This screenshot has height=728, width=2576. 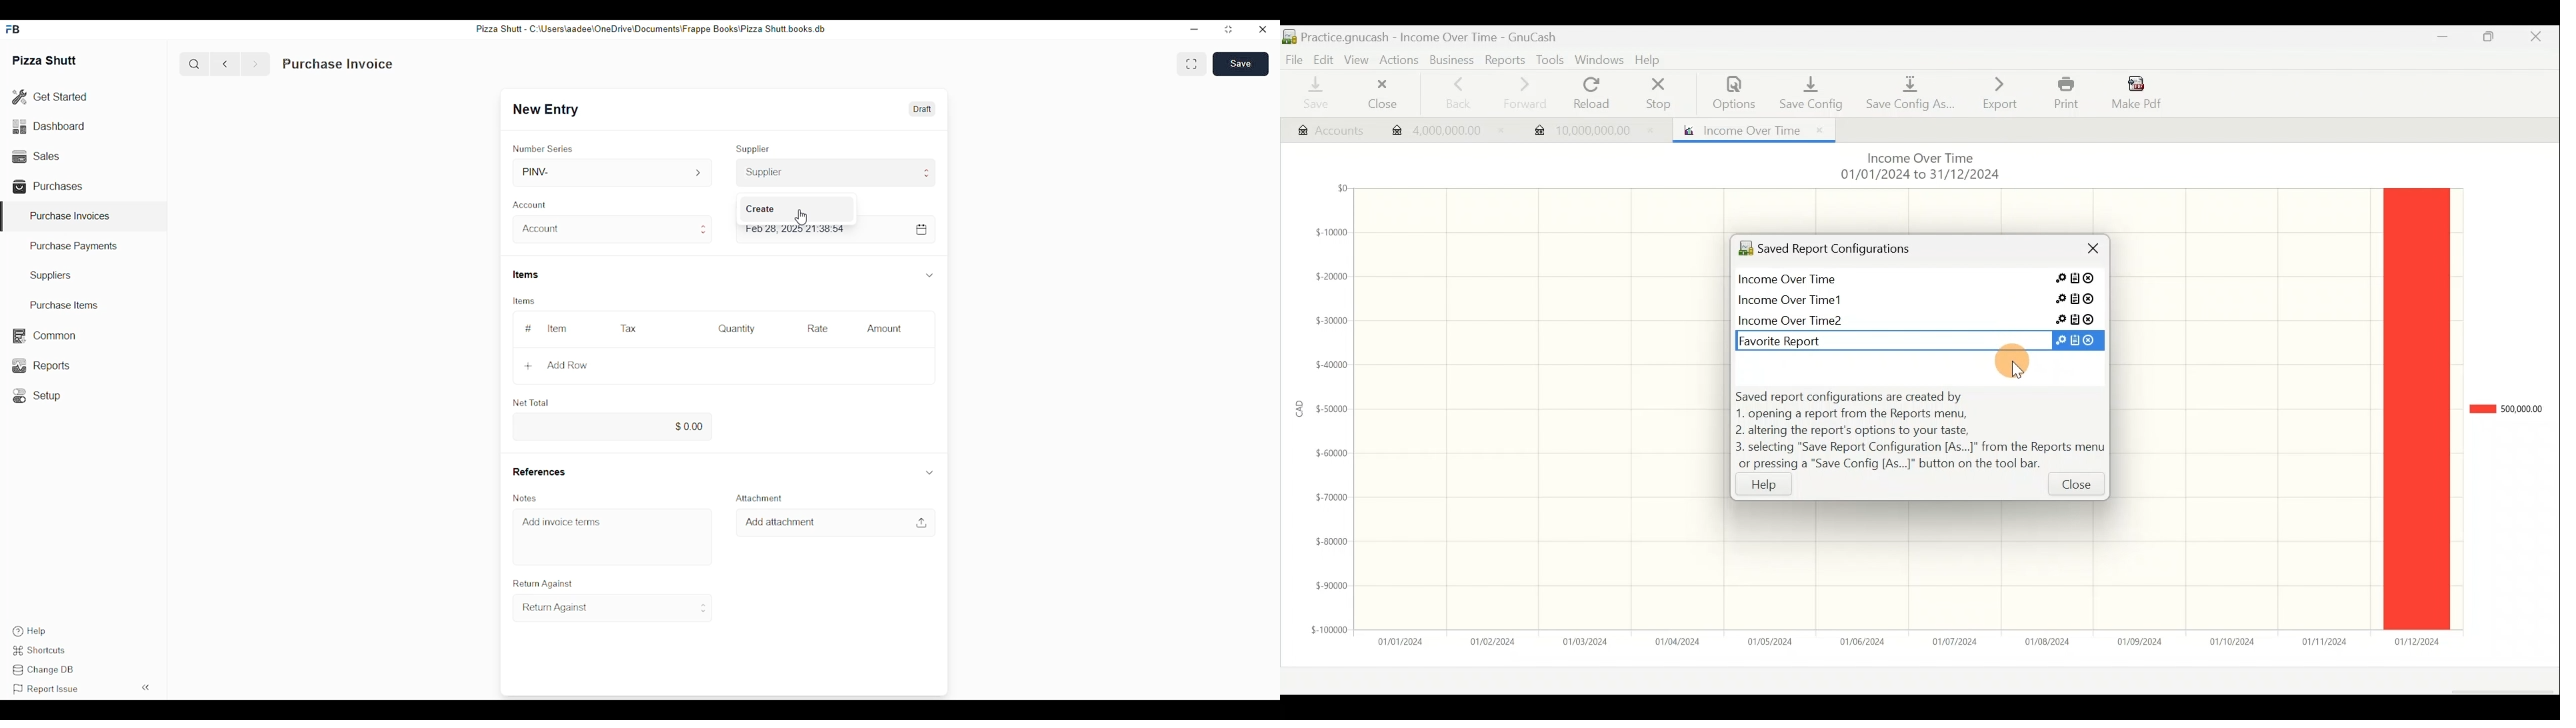 I want to click on 0.00, so click(x=613, y=427).